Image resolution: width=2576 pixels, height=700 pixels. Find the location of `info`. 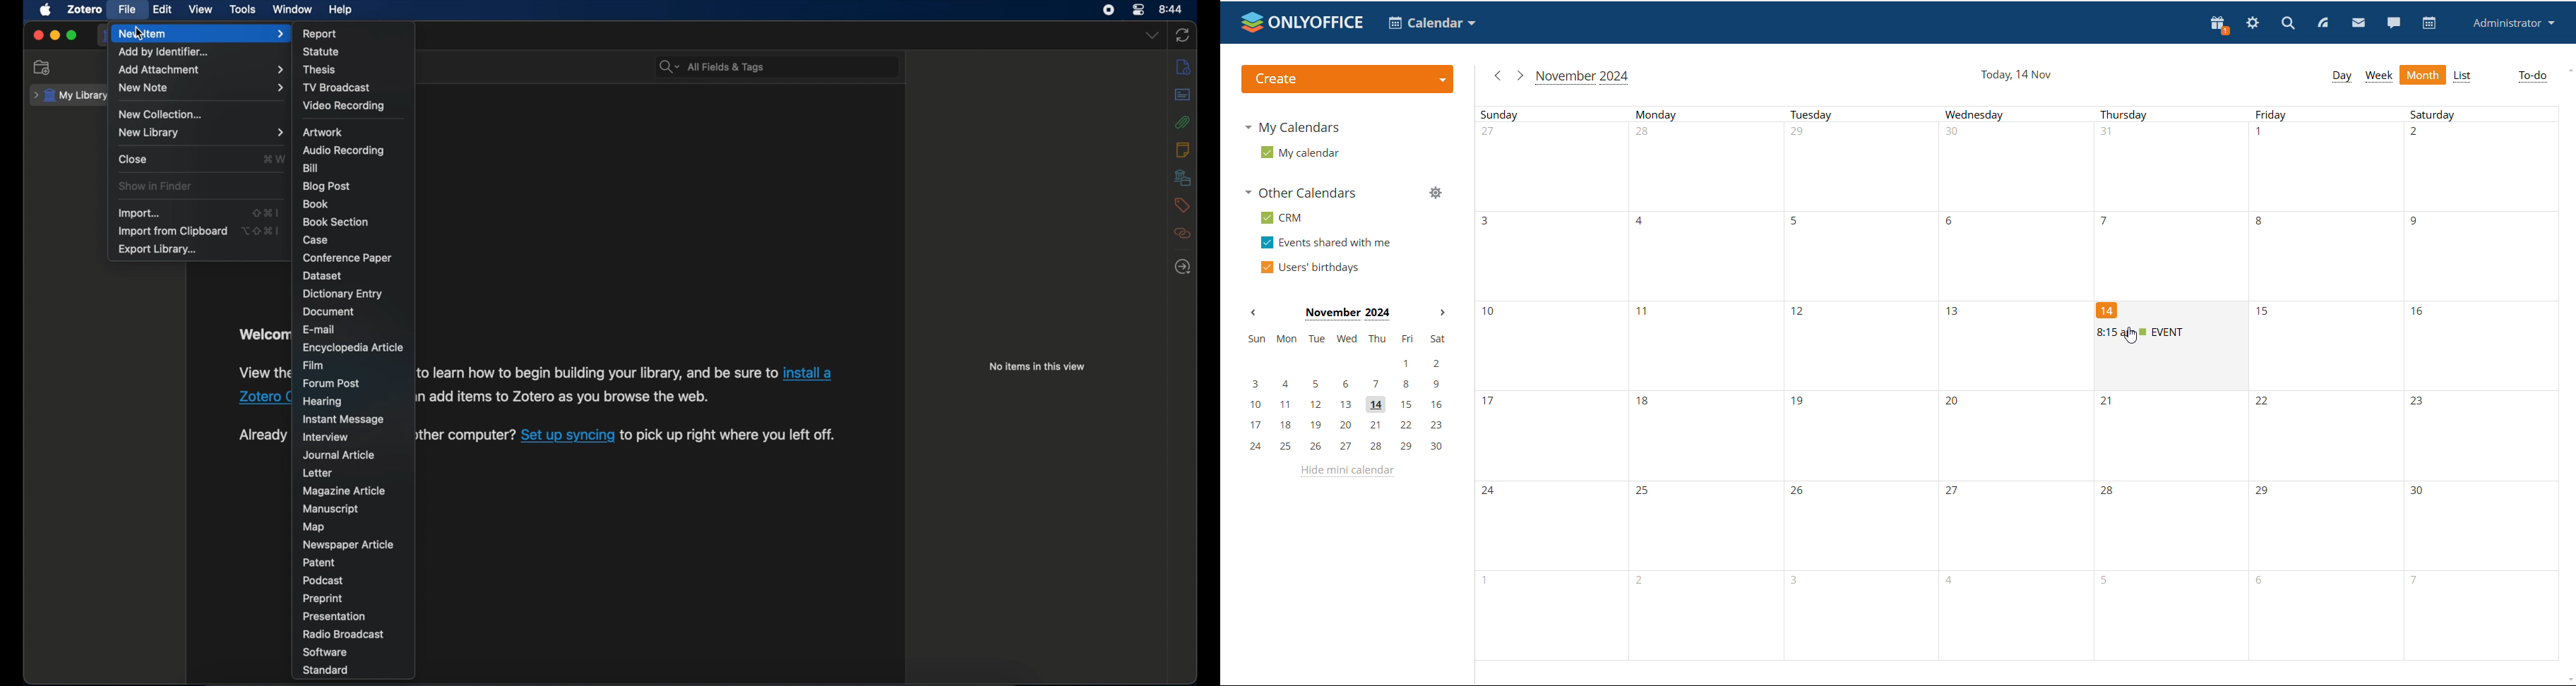

info is located at coordinates (1183, 68).